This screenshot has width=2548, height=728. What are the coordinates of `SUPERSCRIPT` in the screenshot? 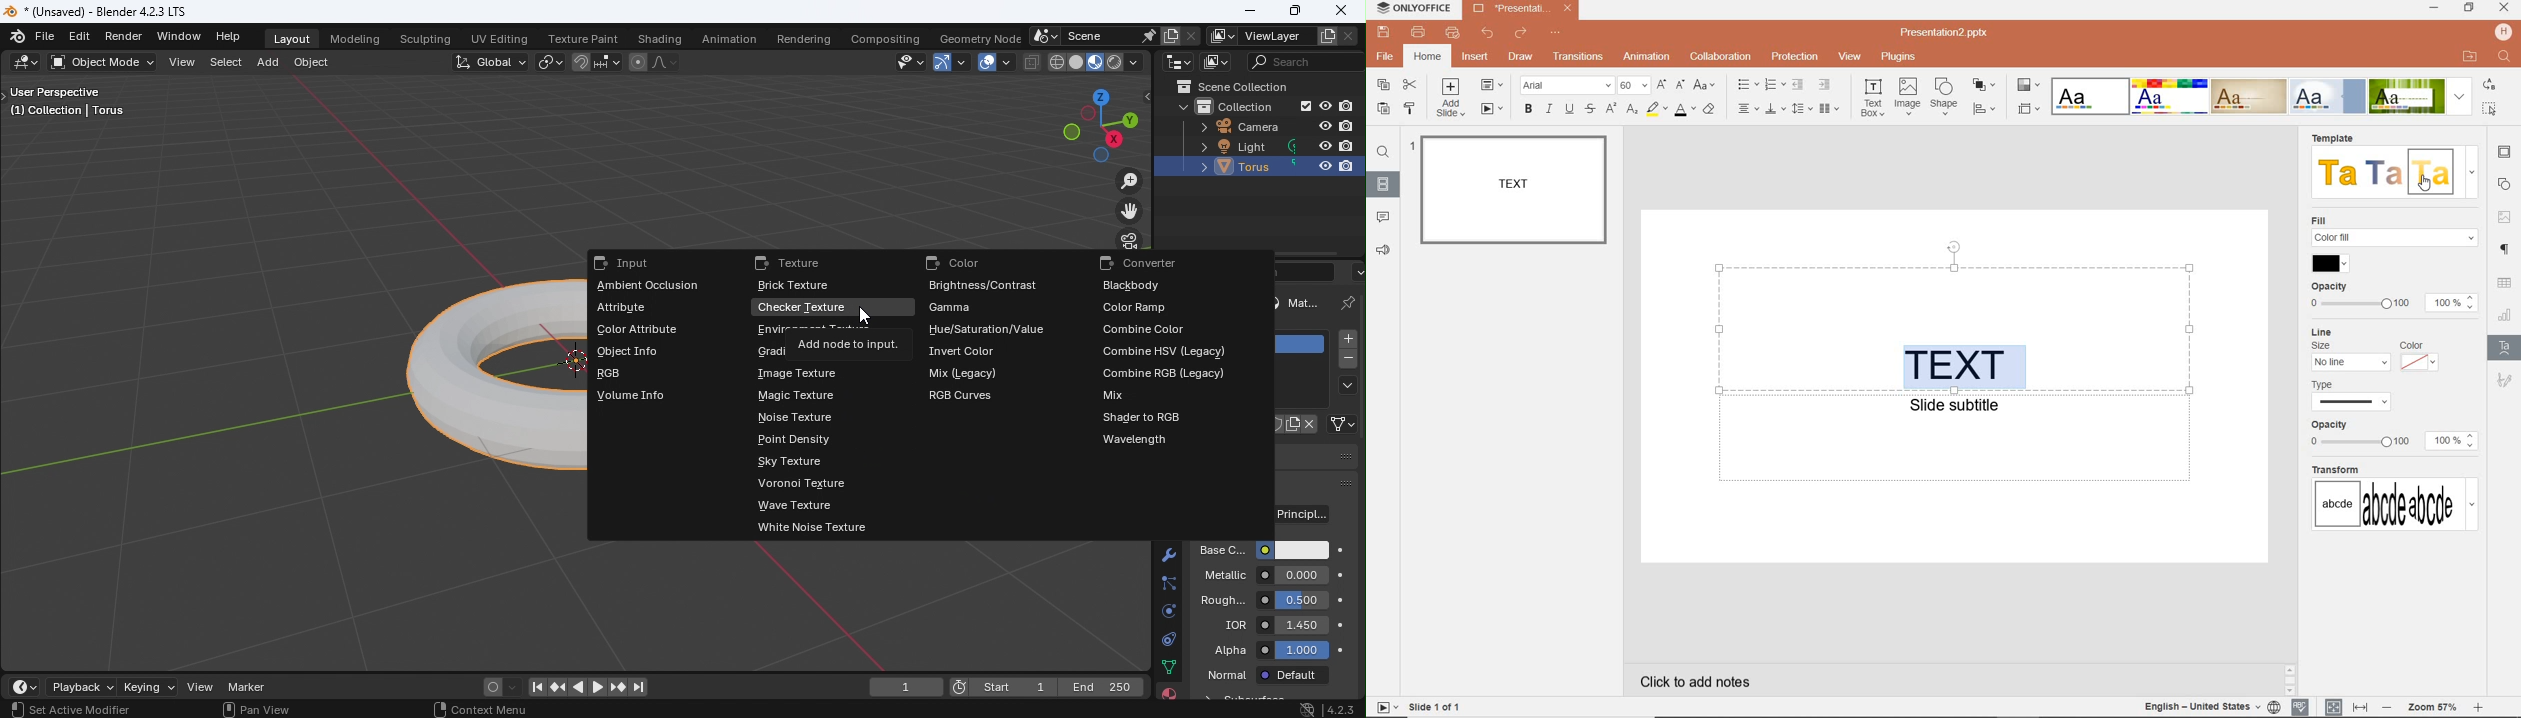 It's located at (1612, 109).